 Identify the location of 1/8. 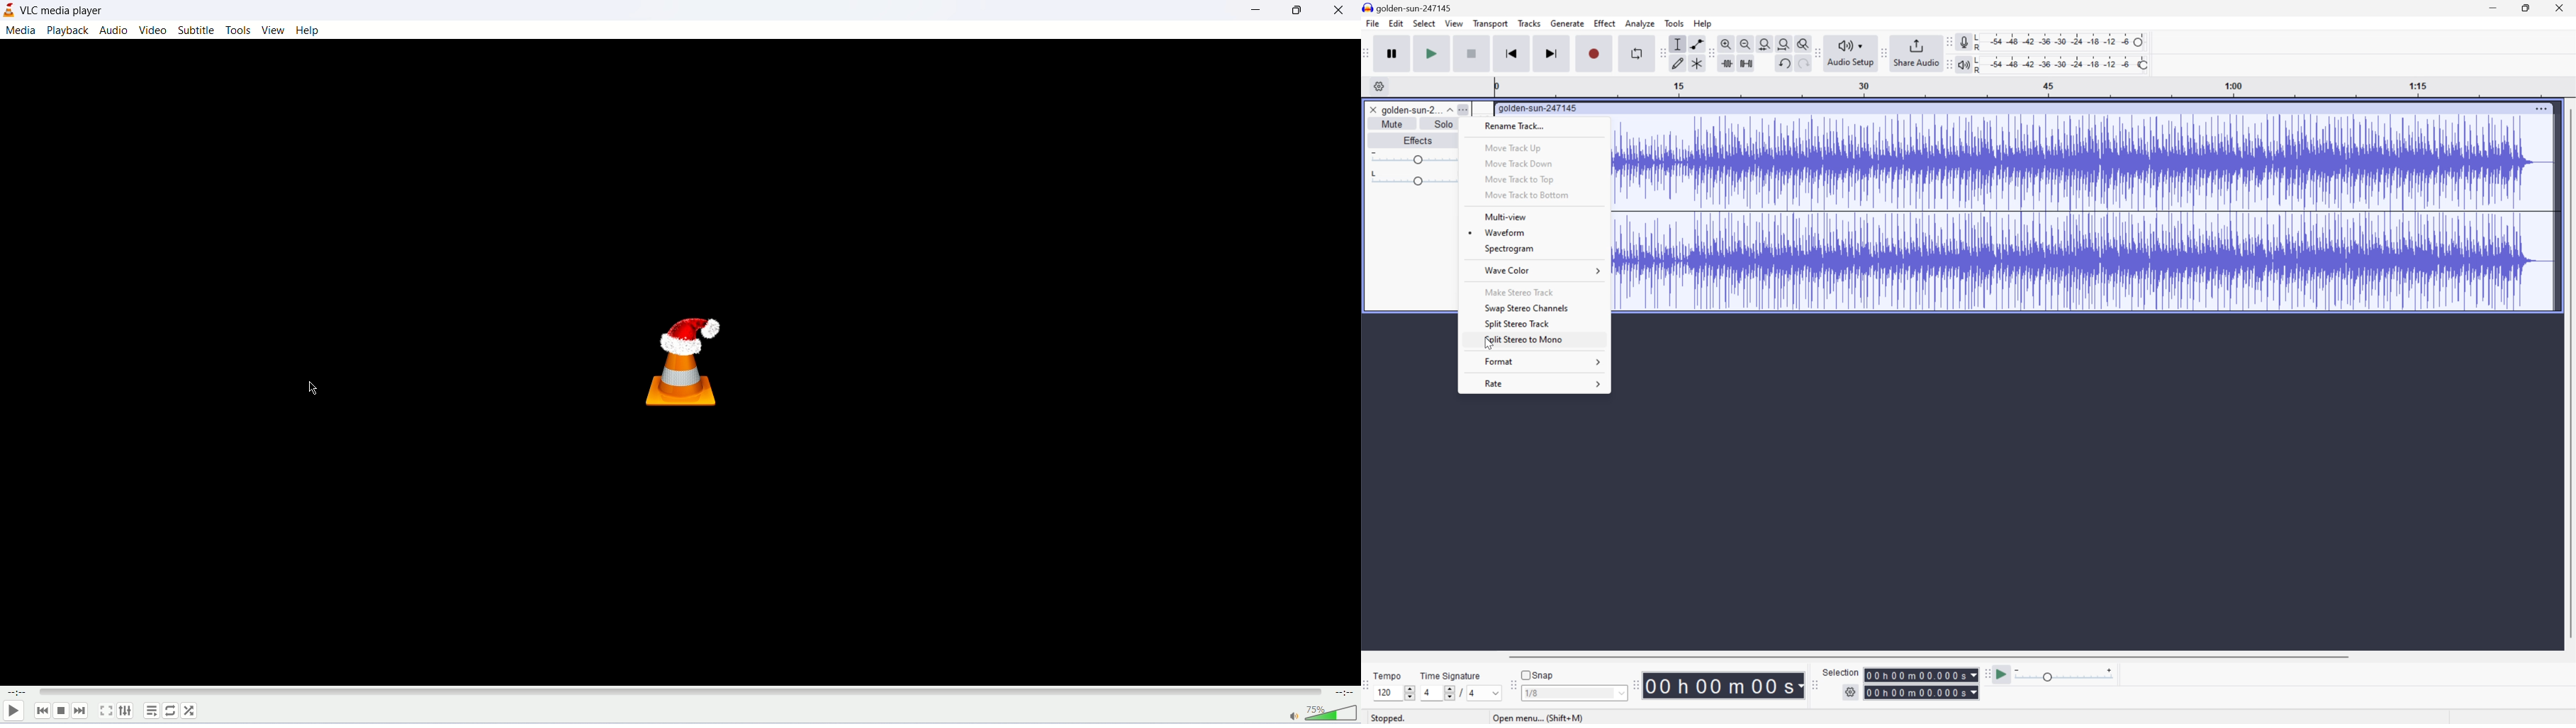
(1574, 693).